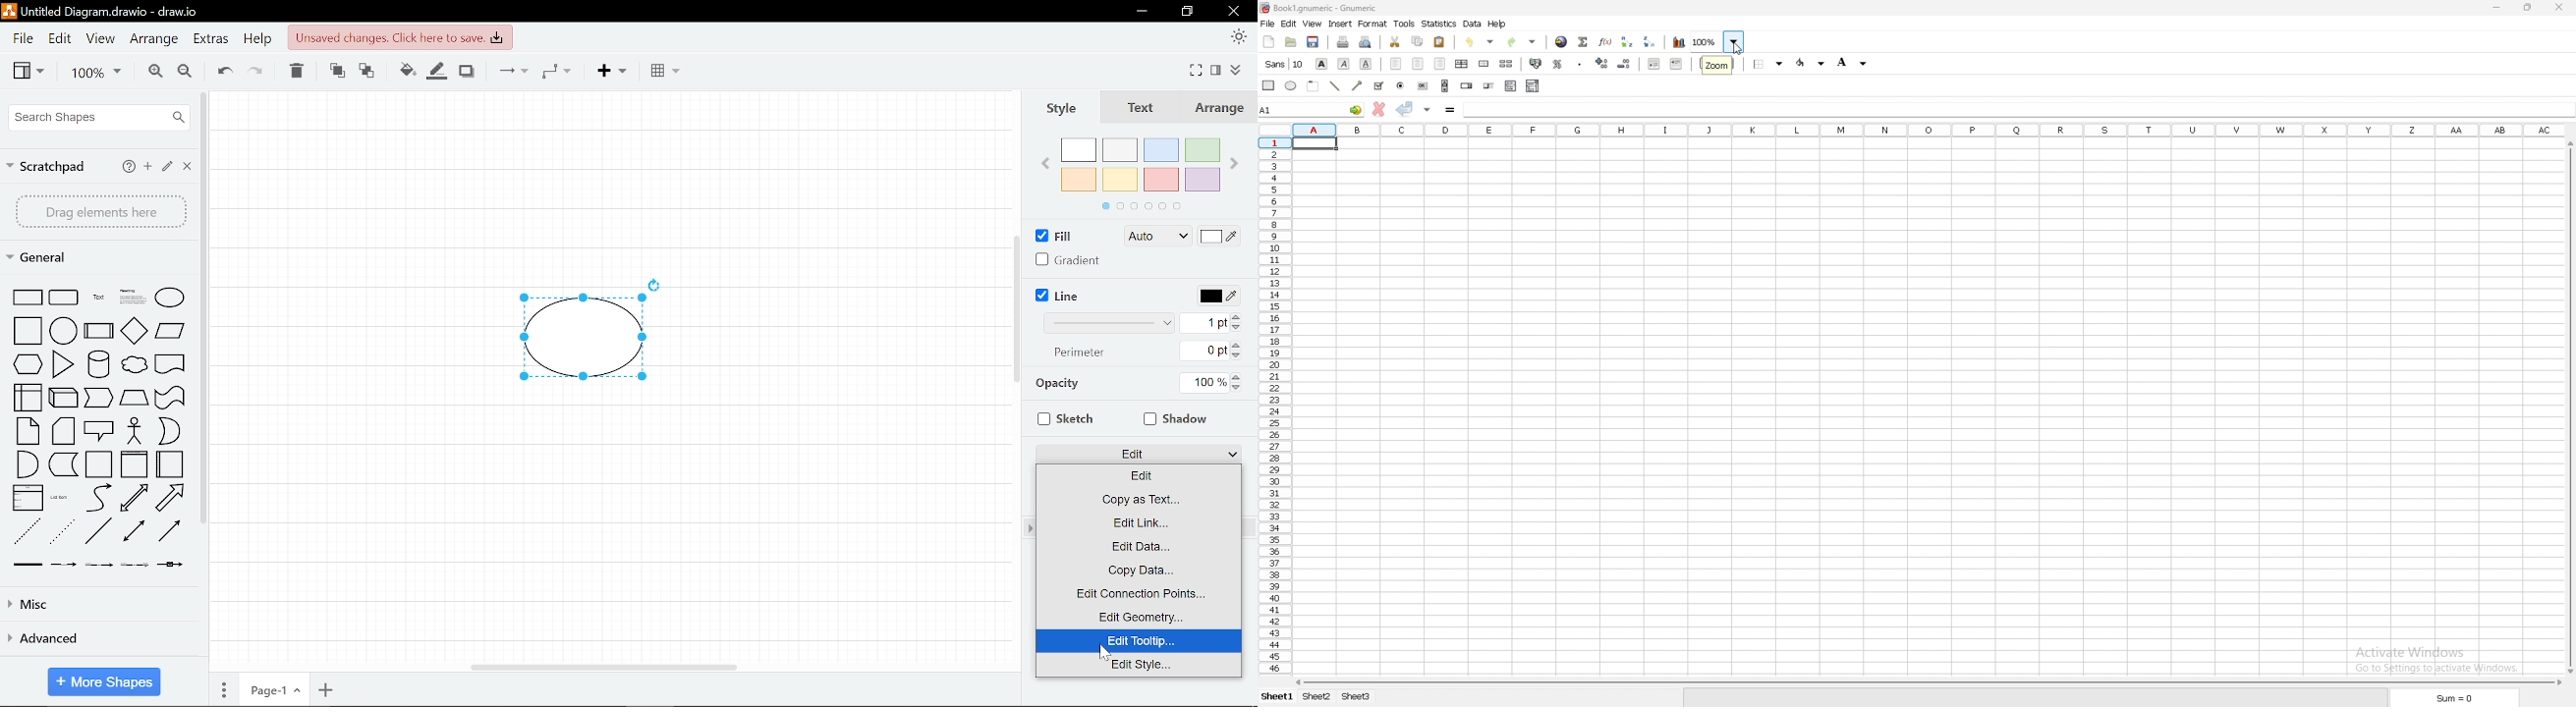 This screenshot has width=2576, height=728. What do you see at coordinates (1418, 63) in the screenshot?
I see `center` at bounding box center [1418, 63].